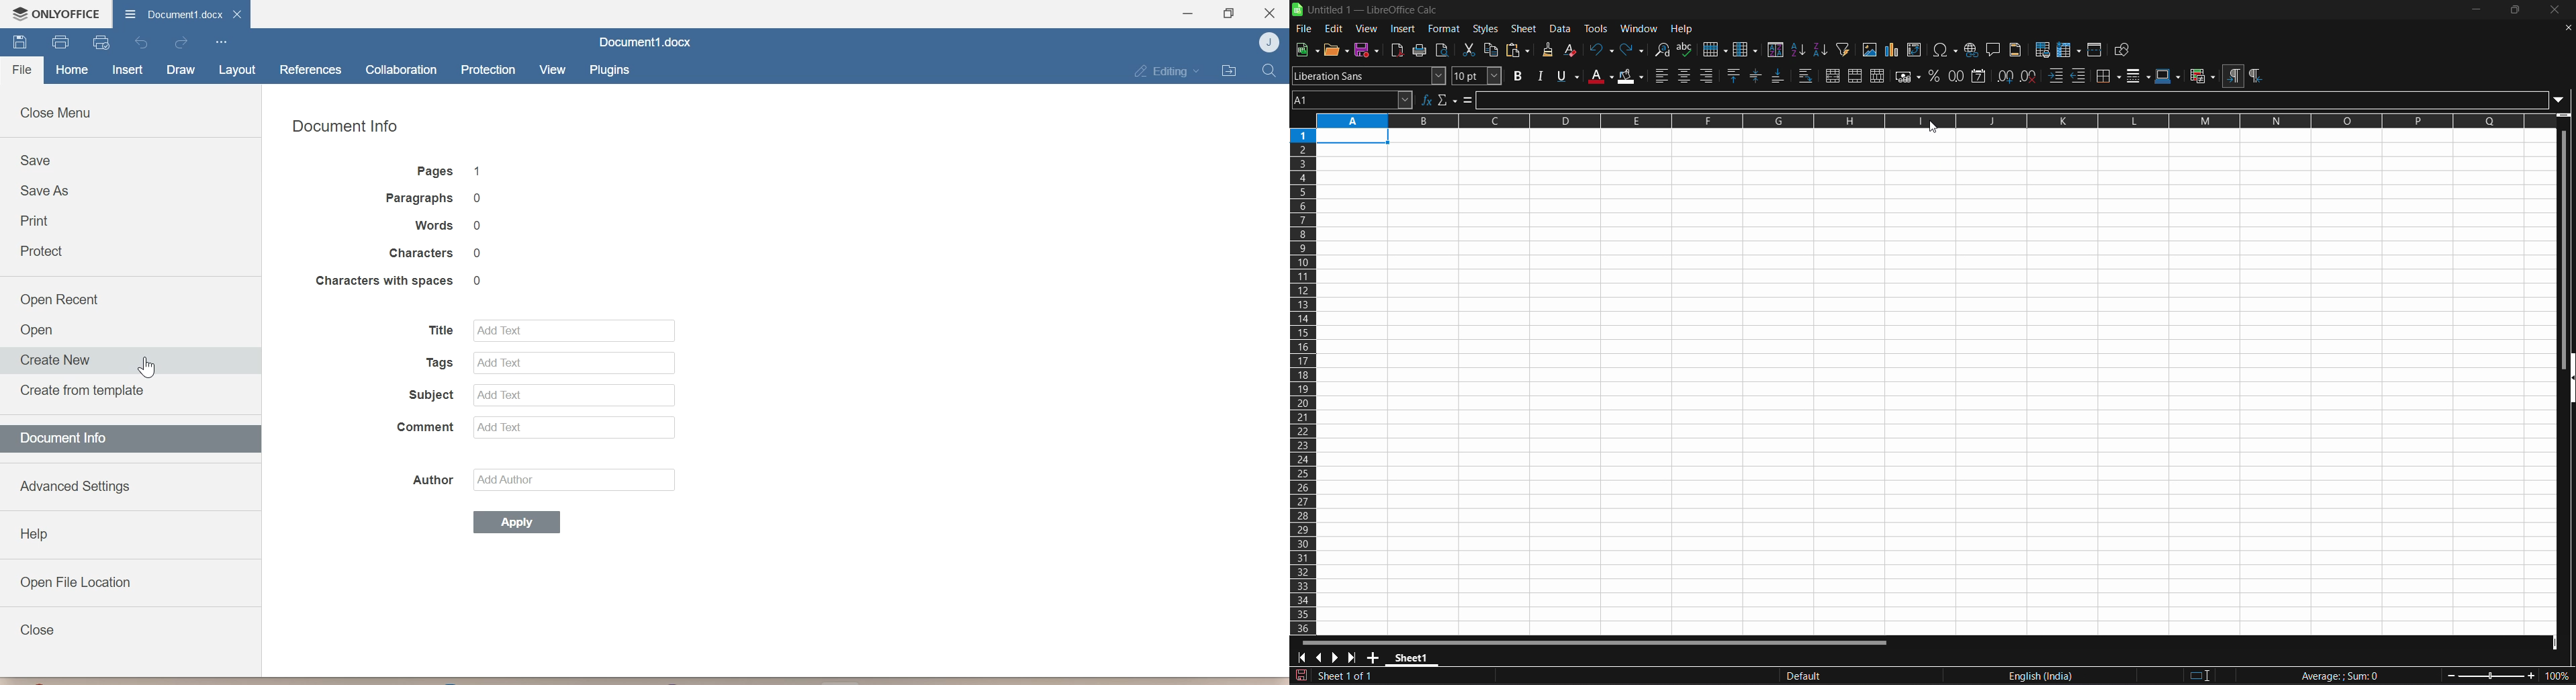  What do you see at coordinates (438, 331) in the screenshot?
I see `Title` at bounding box center [438, 331].